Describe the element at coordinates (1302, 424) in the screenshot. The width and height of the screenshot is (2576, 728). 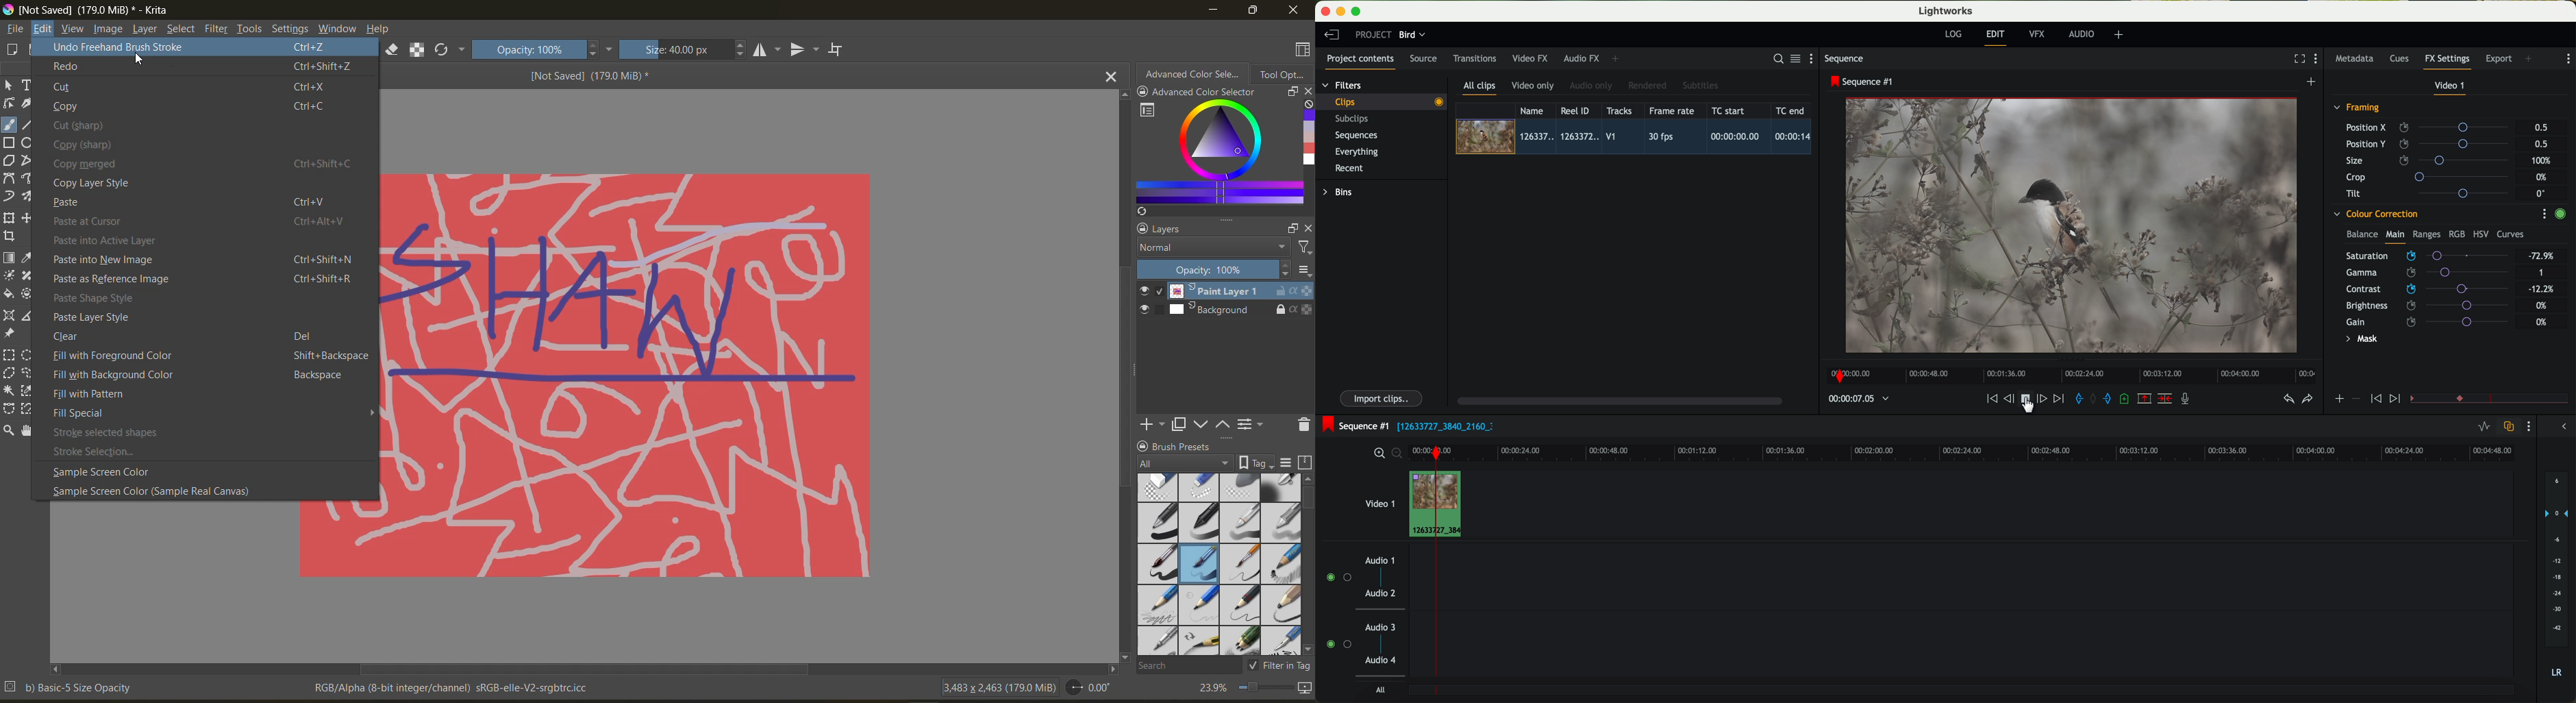
I see `delete mask` at that location.